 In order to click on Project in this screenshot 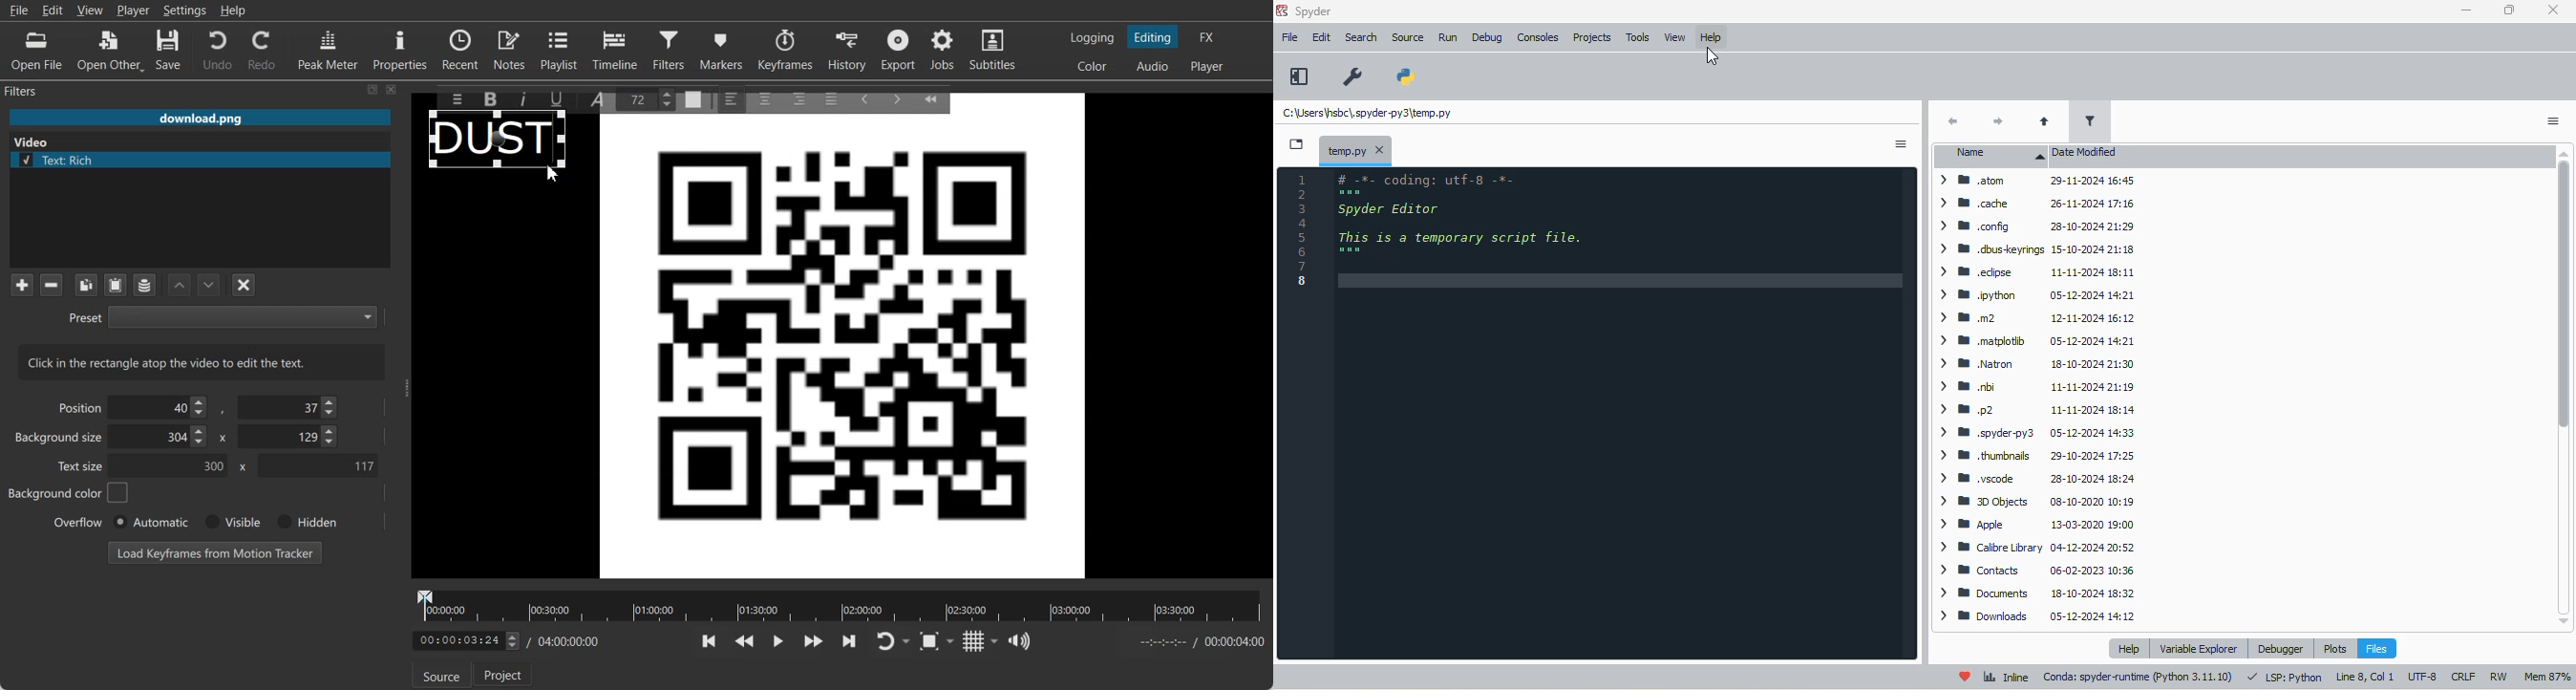, I will do `click(504, 674)`.